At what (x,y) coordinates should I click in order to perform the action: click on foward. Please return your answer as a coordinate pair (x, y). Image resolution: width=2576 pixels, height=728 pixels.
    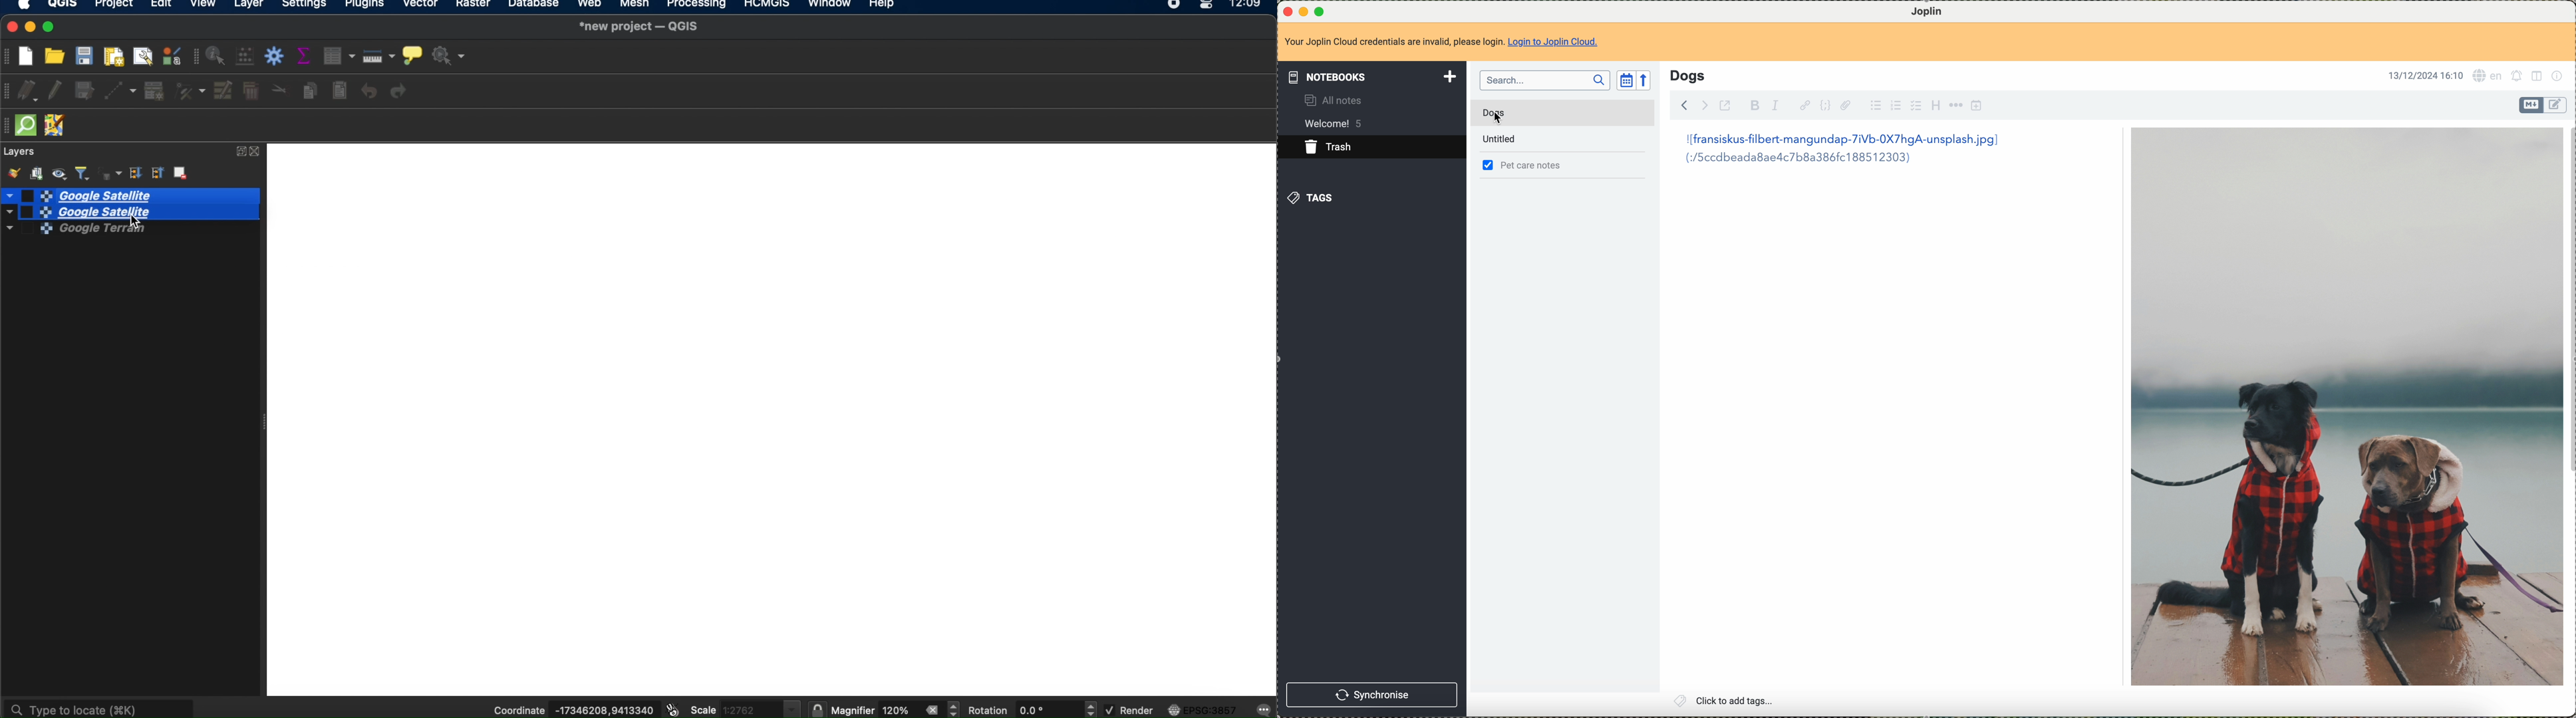
    Looking at the image, I should click on (1707, 104).